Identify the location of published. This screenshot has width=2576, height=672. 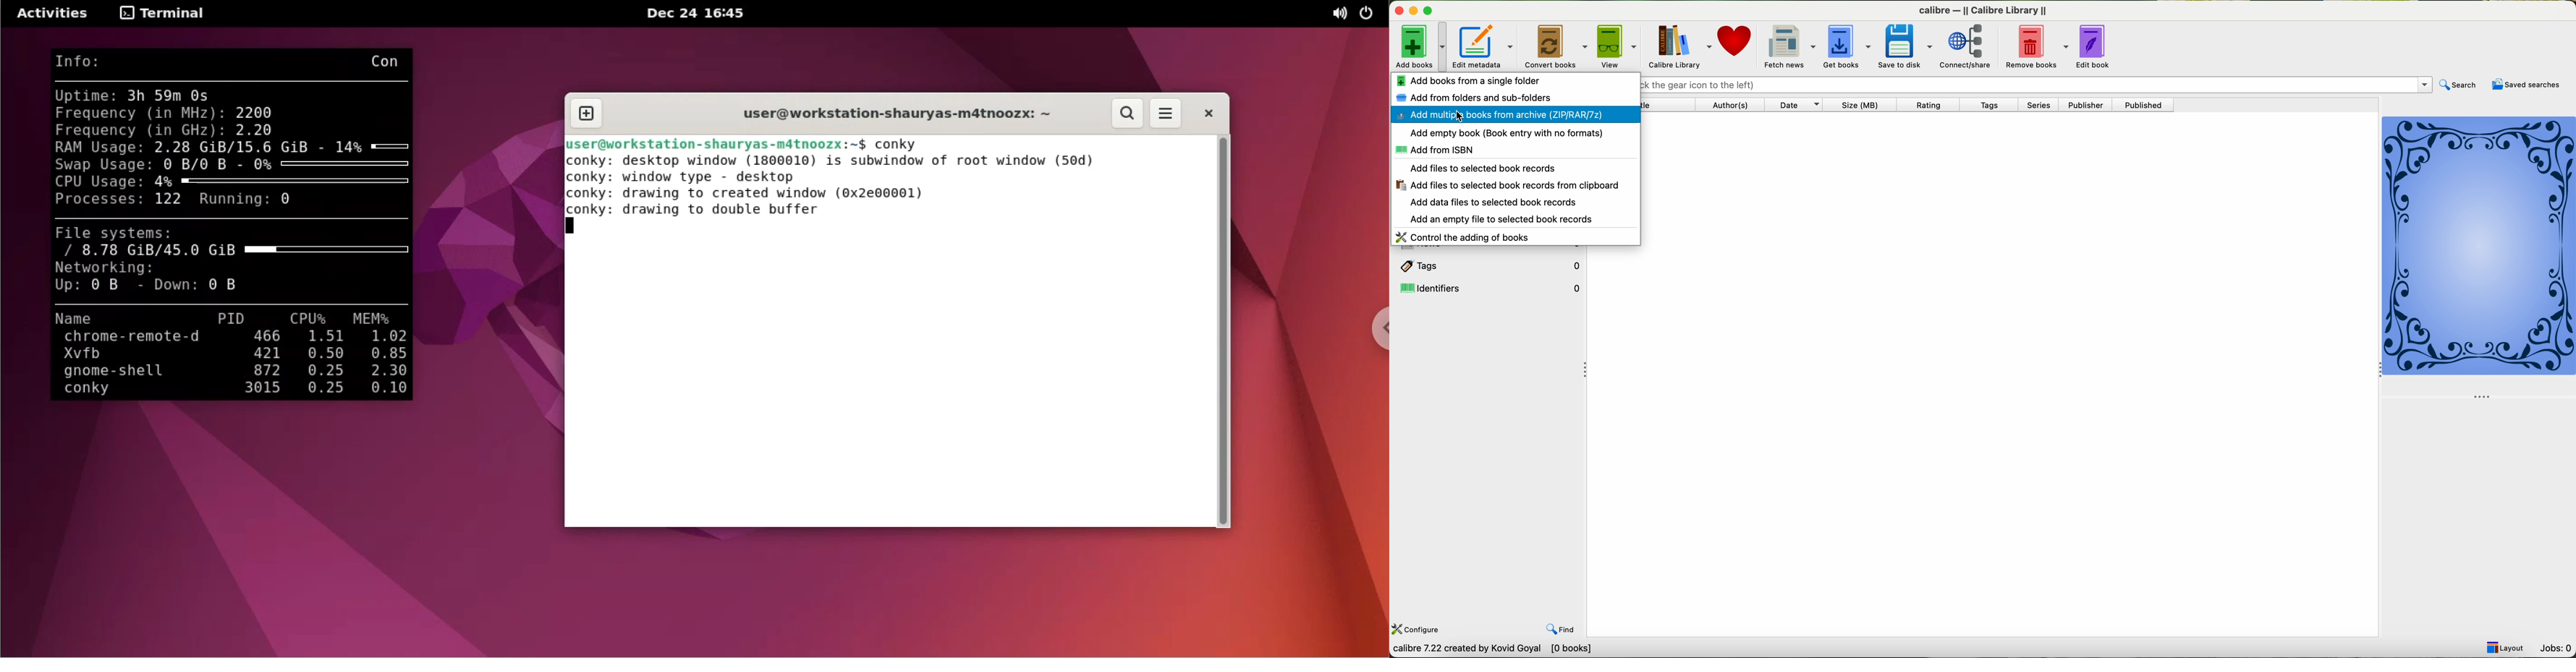
(2147, 104).